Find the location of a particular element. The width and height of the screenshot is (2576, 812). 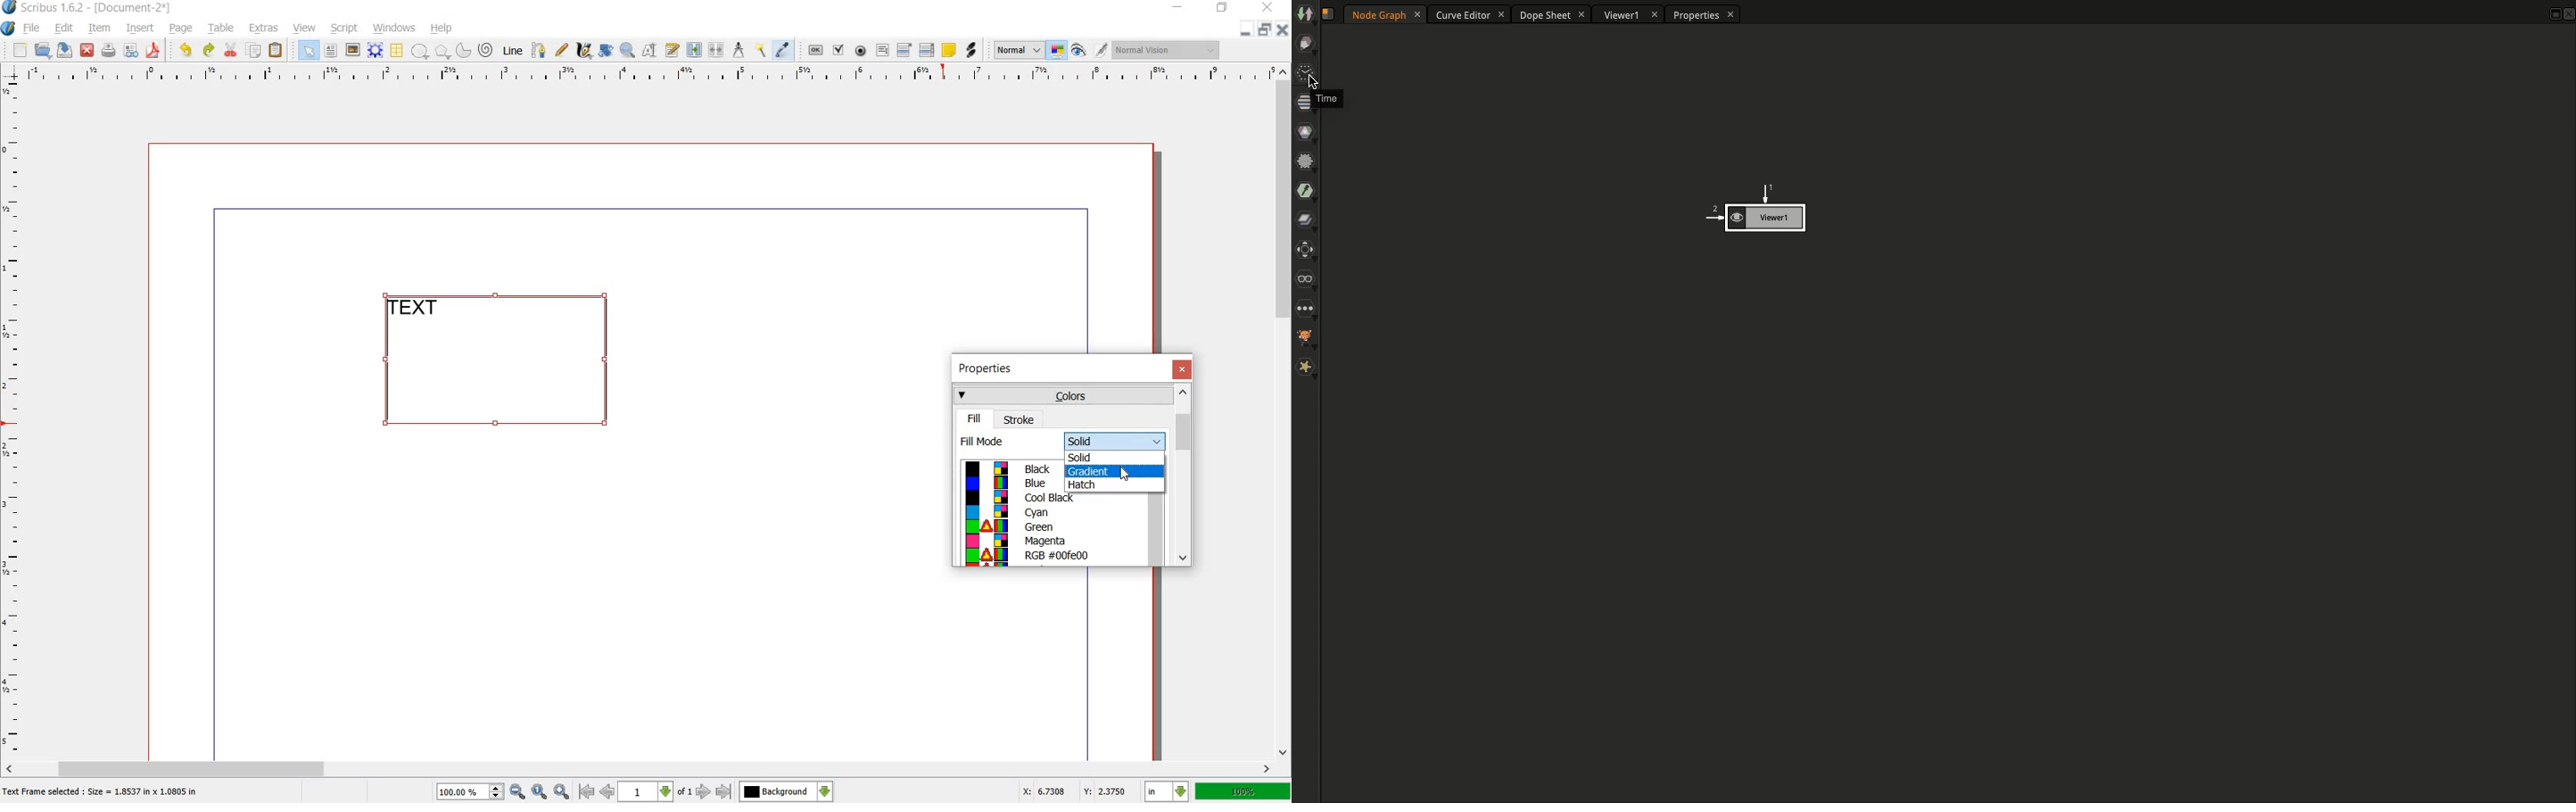

pdf text field is located at coordinates (882, 50).